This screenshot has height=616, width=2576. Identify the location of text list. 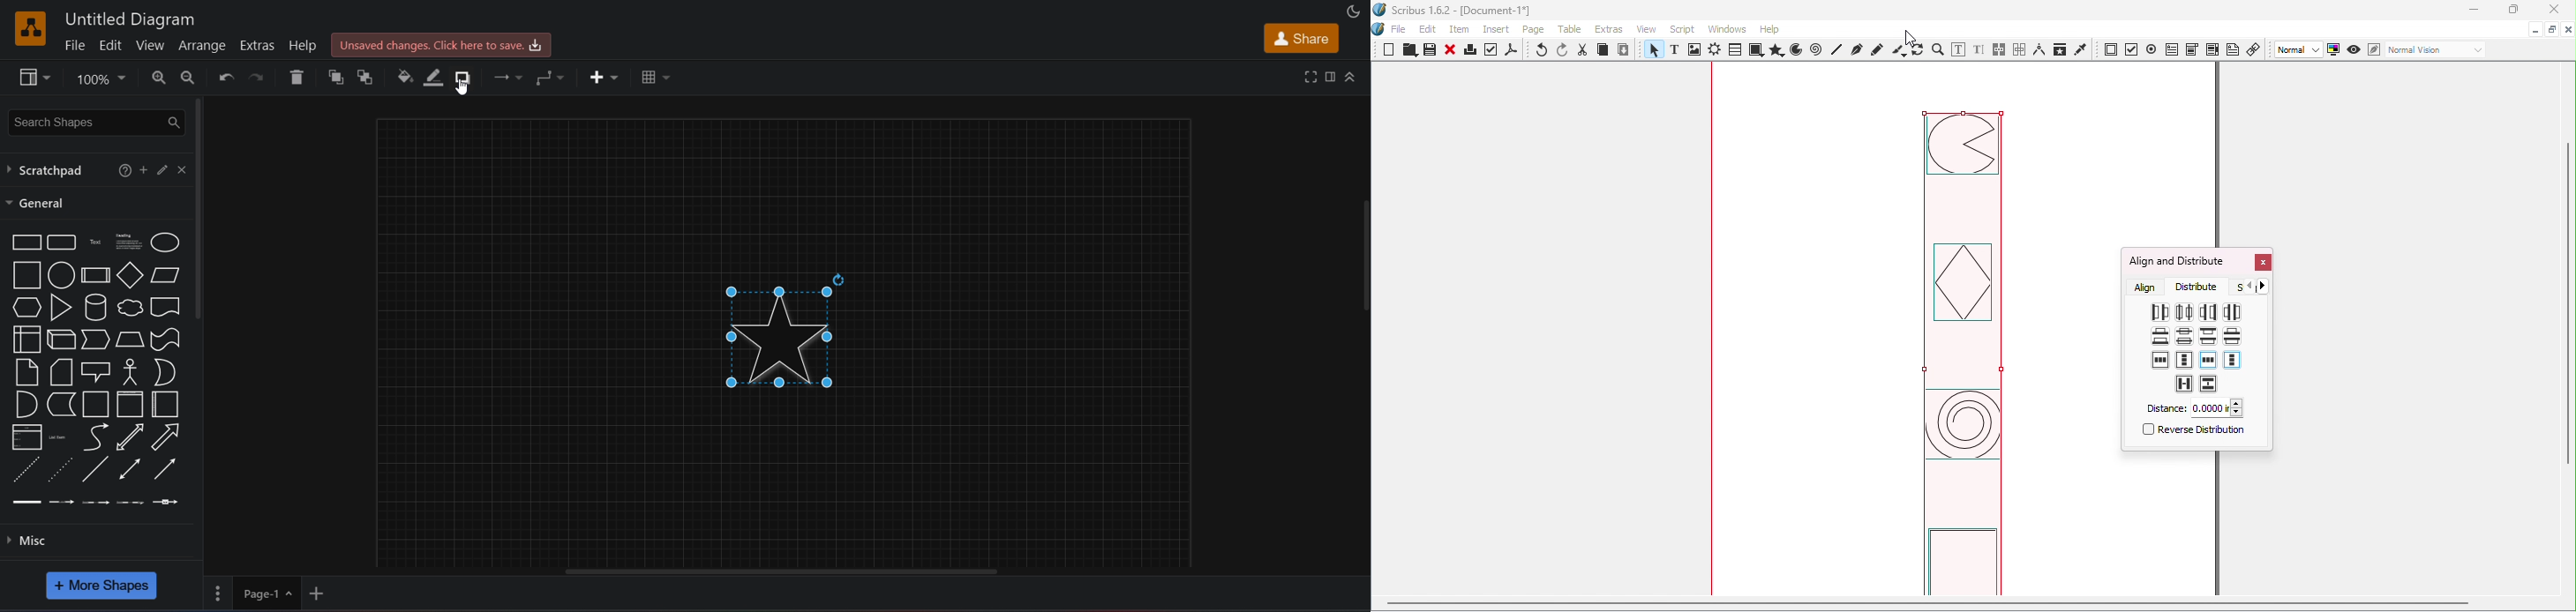
(58, 439).